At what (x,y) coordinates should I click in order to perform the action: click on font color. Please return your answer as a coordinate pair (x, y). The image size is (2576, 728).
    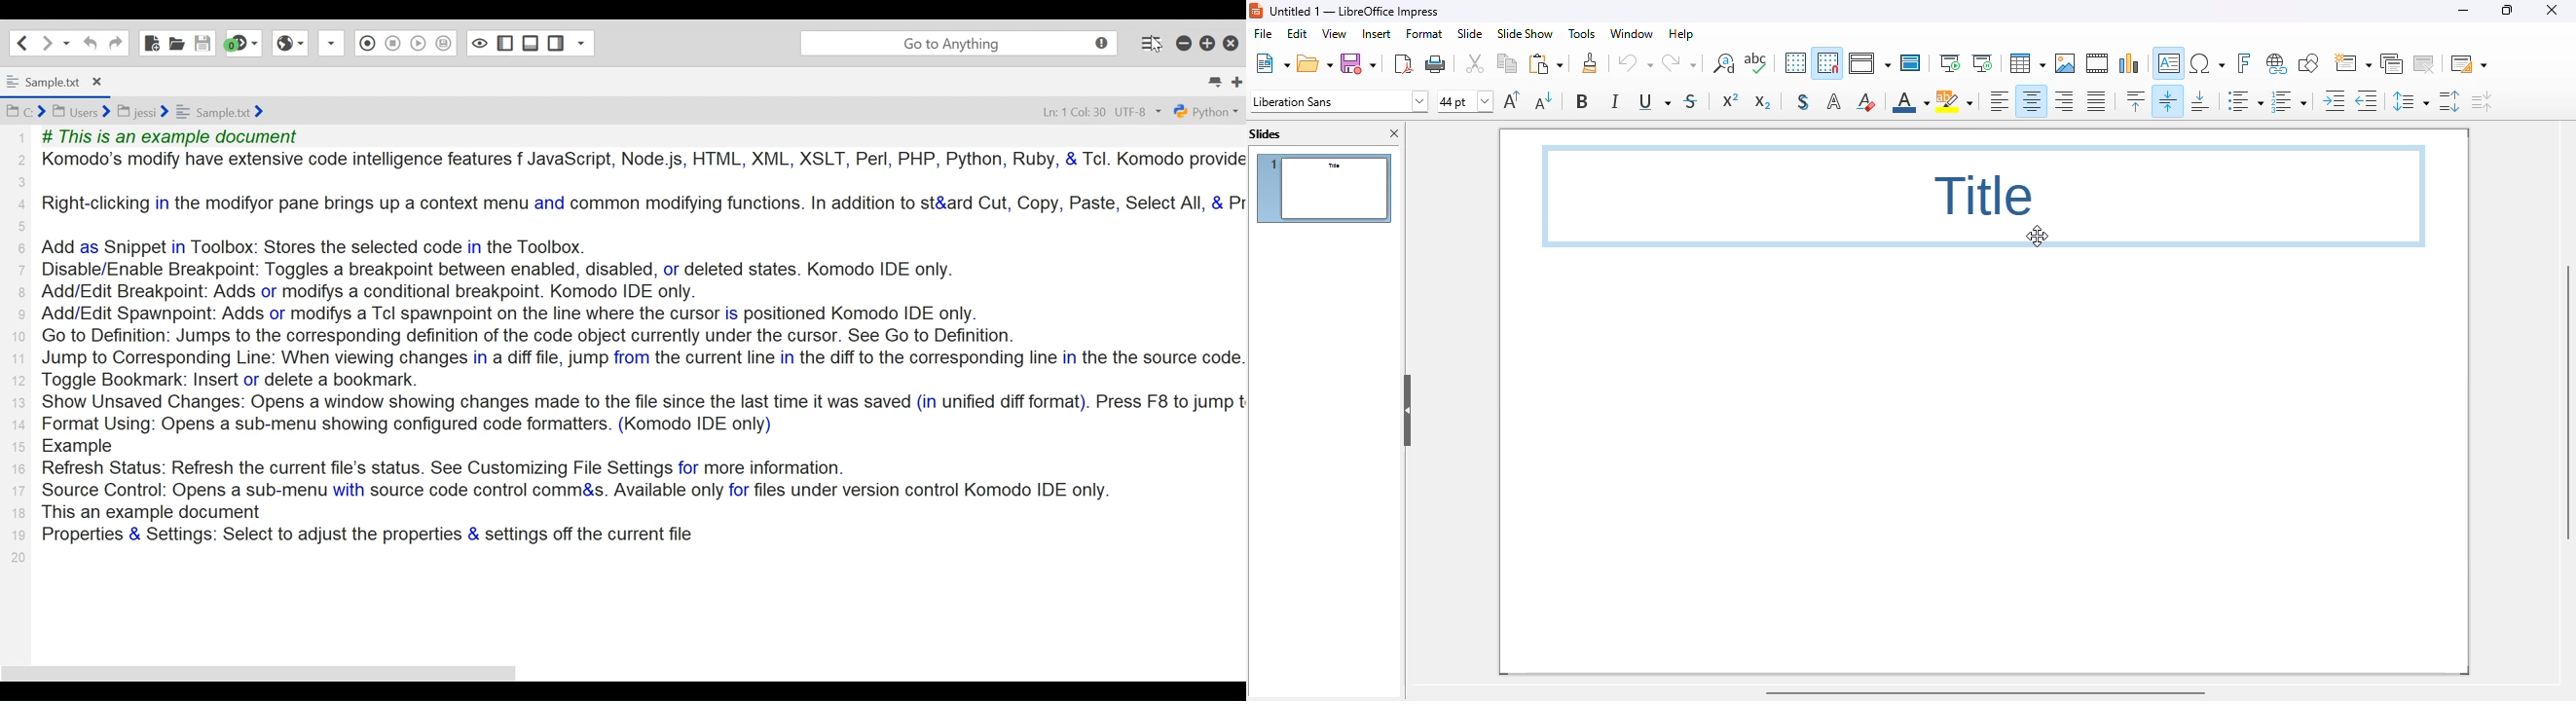
    Looking at the image, I should click on (1911, 100).